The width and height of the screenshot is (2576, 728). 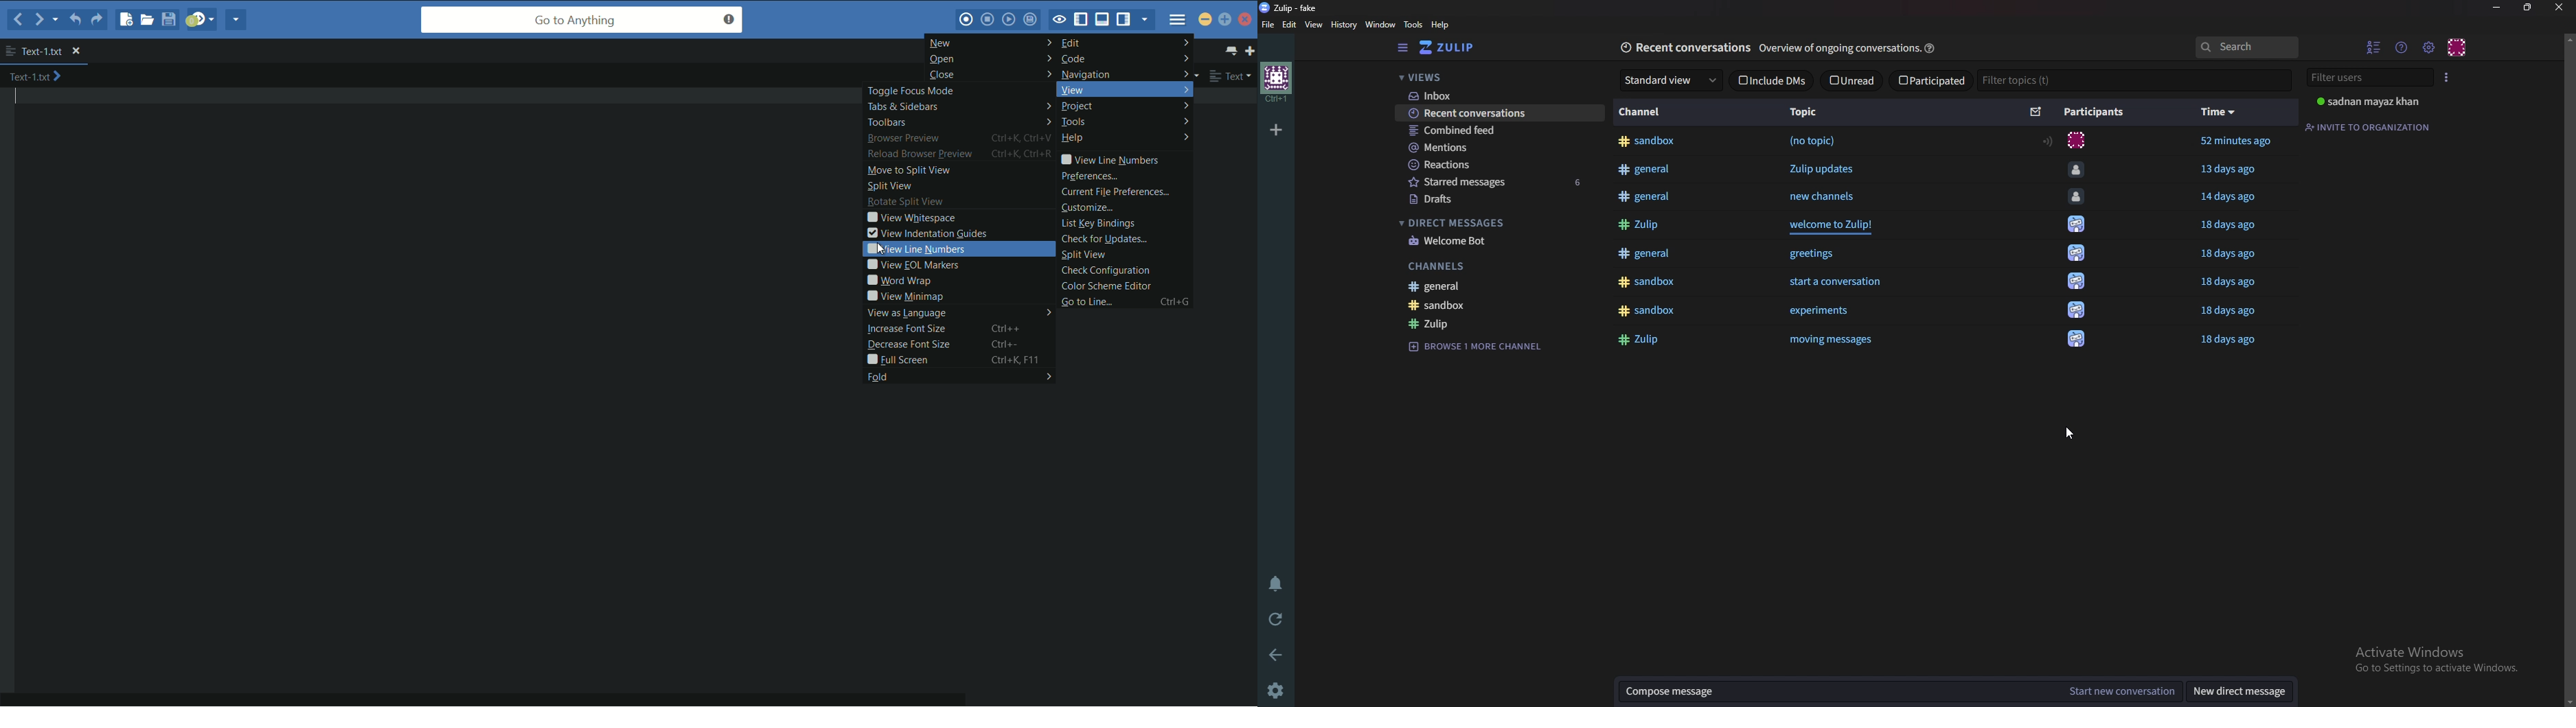 What do you see at coordinates (1642, 256) in the screenshot?
I see `#general` at bounding box center [1642, 256].